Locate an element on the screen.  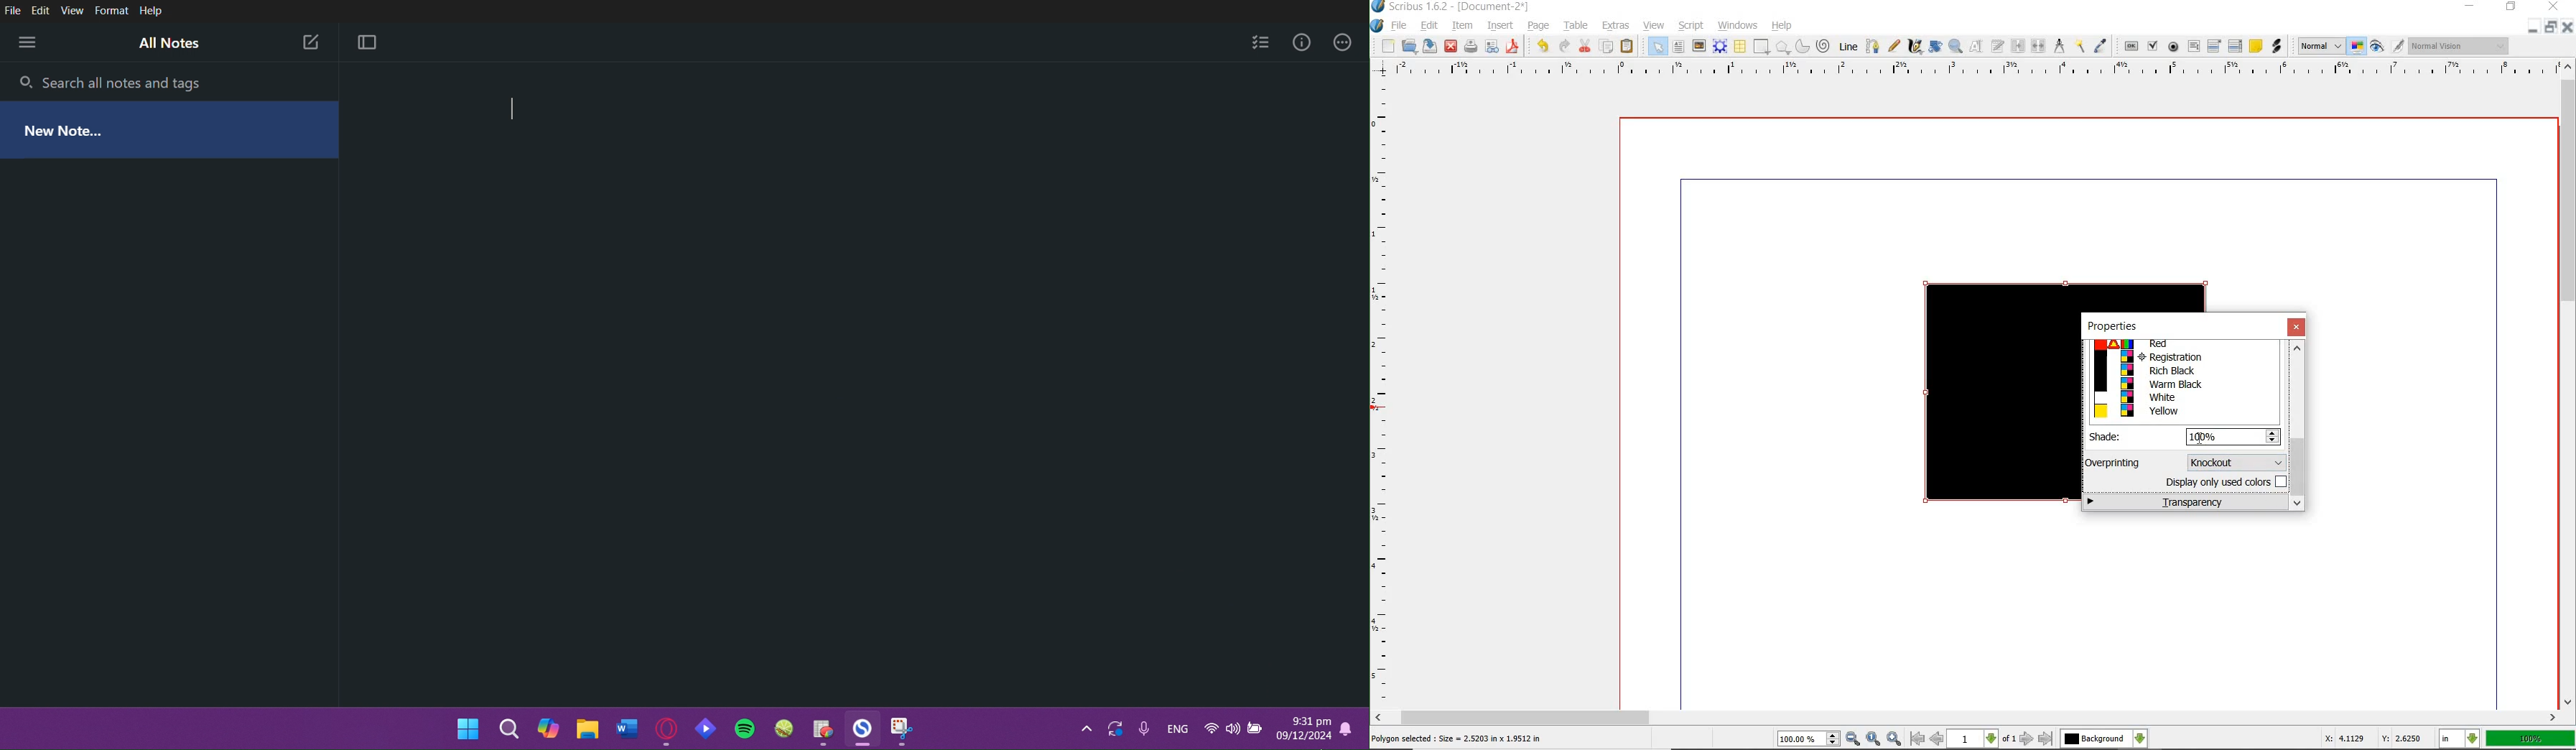
zoom out is located at coordinates (1854, 739).